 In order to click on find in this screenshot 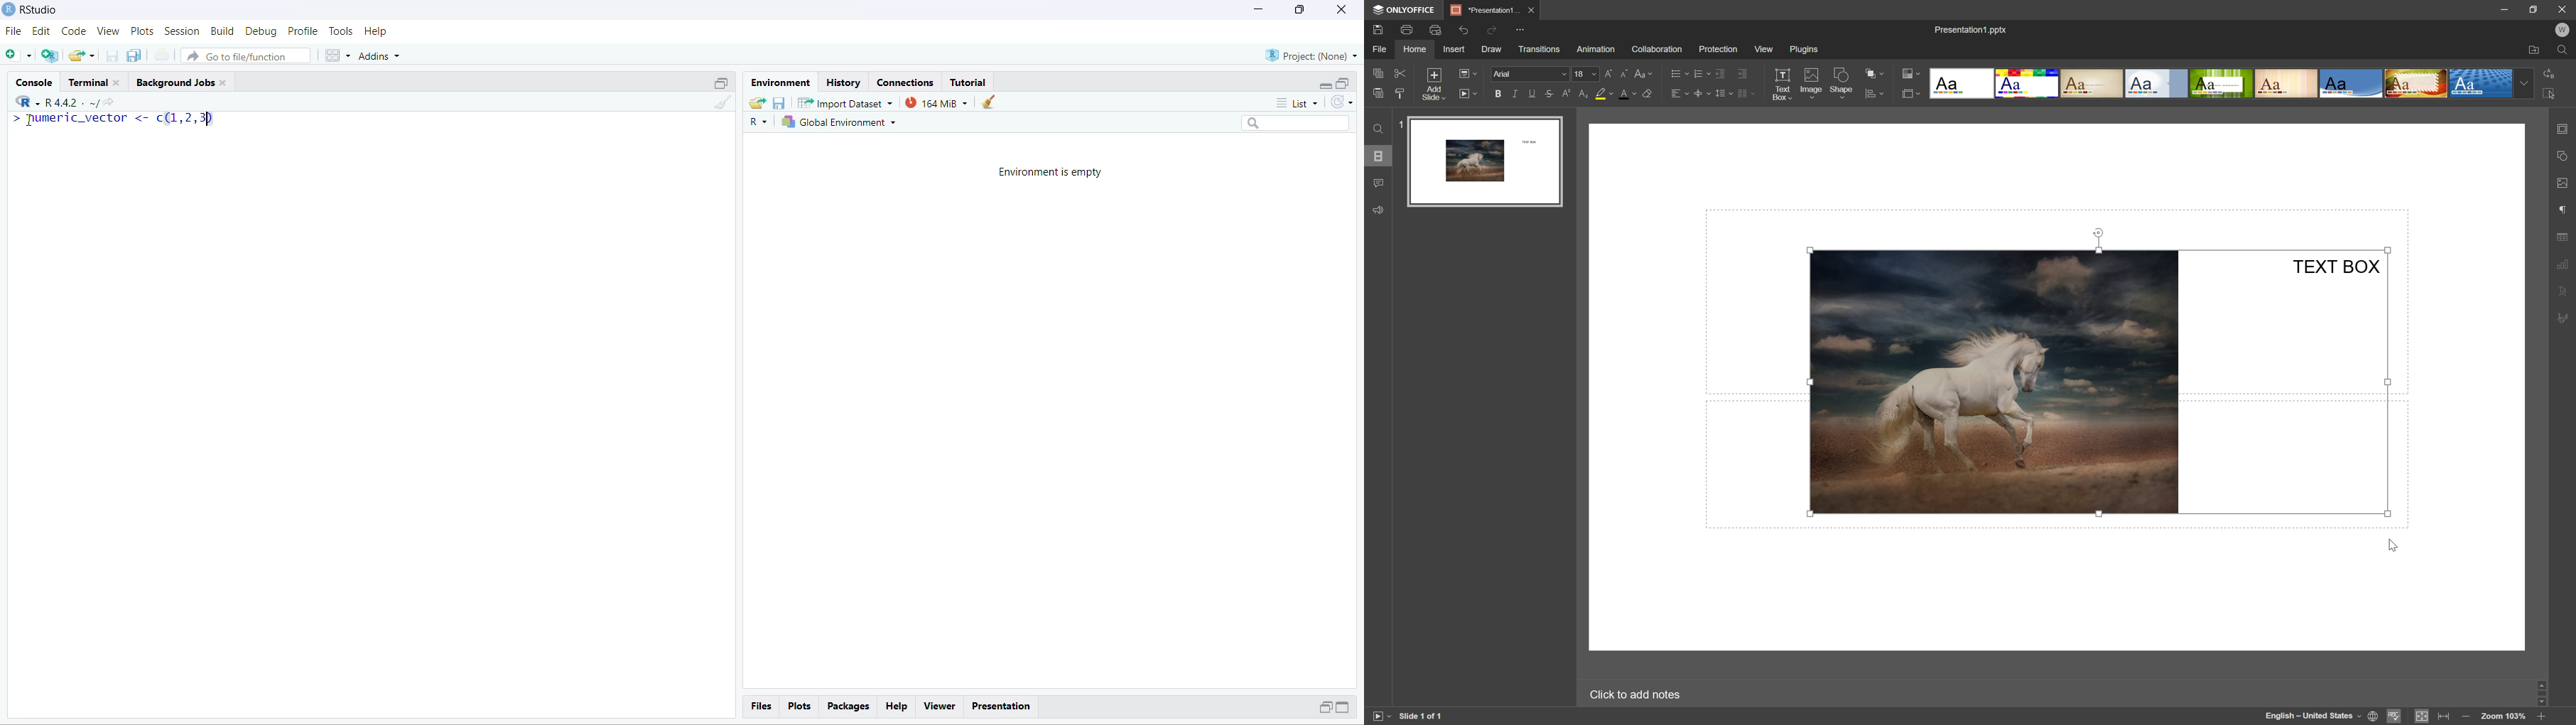, I will do `click(2565, 51)`.